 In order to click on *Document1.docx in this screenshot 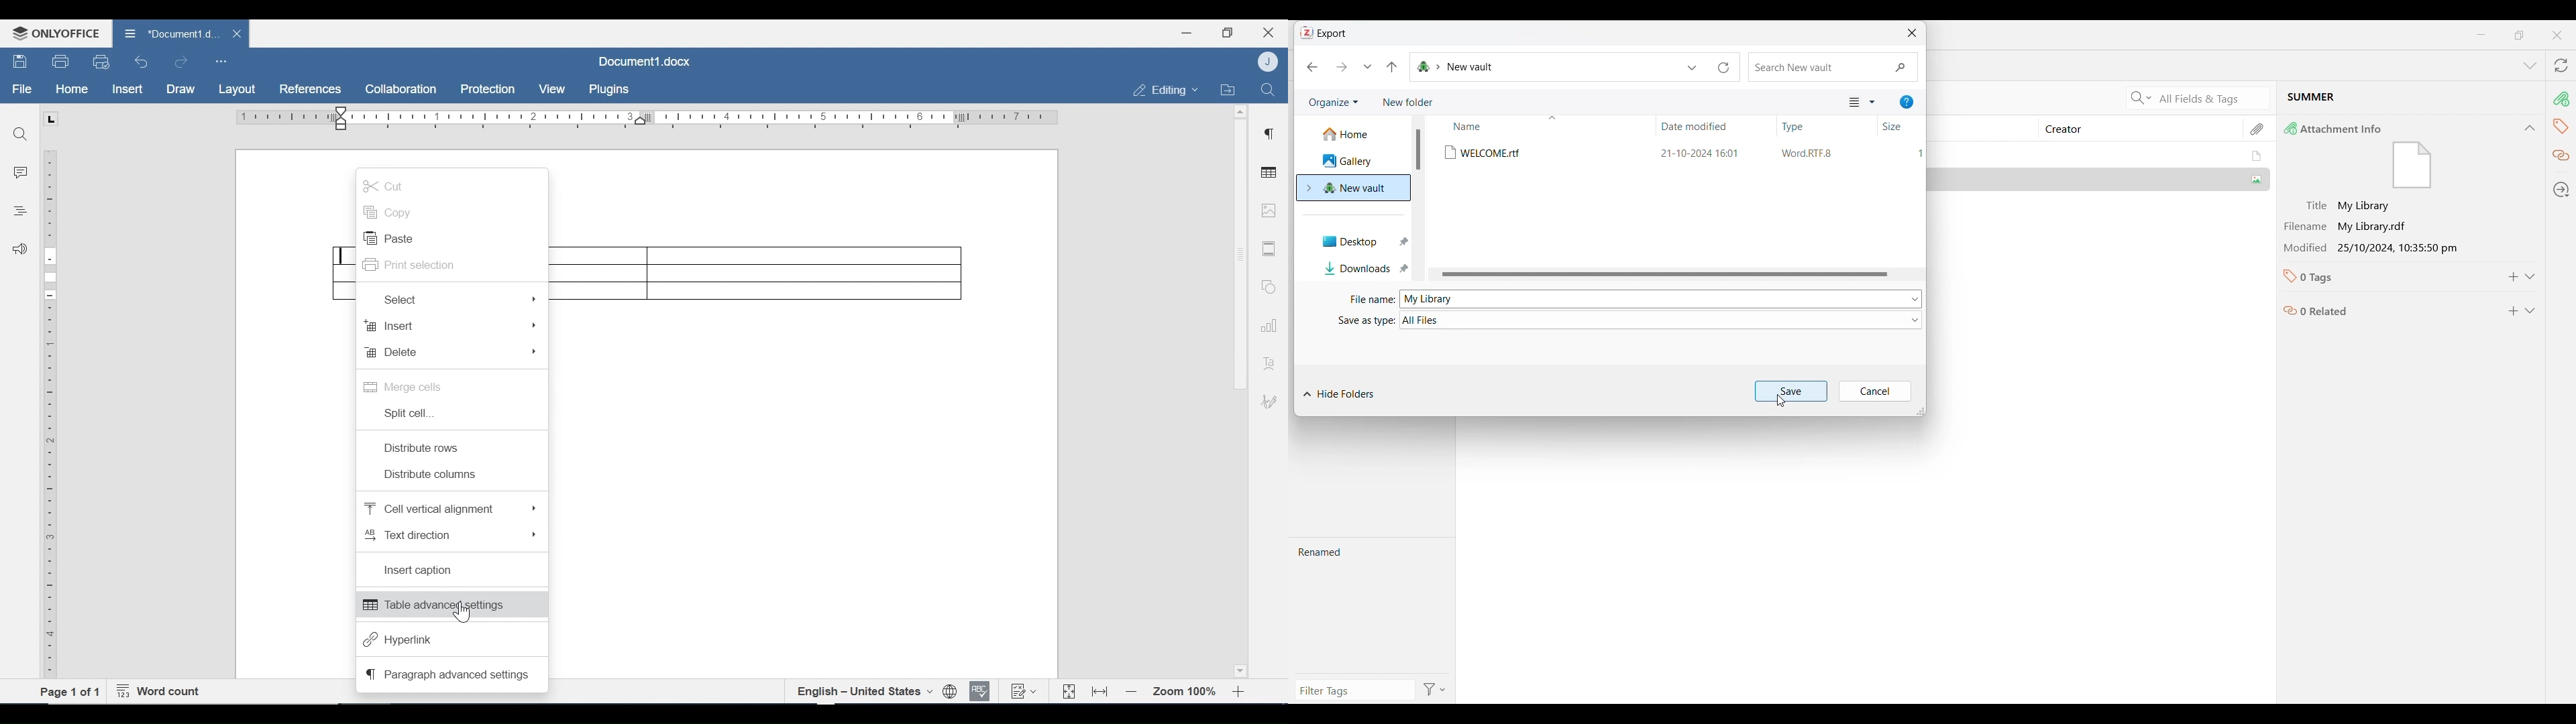, I will do `click(170, 32)`.